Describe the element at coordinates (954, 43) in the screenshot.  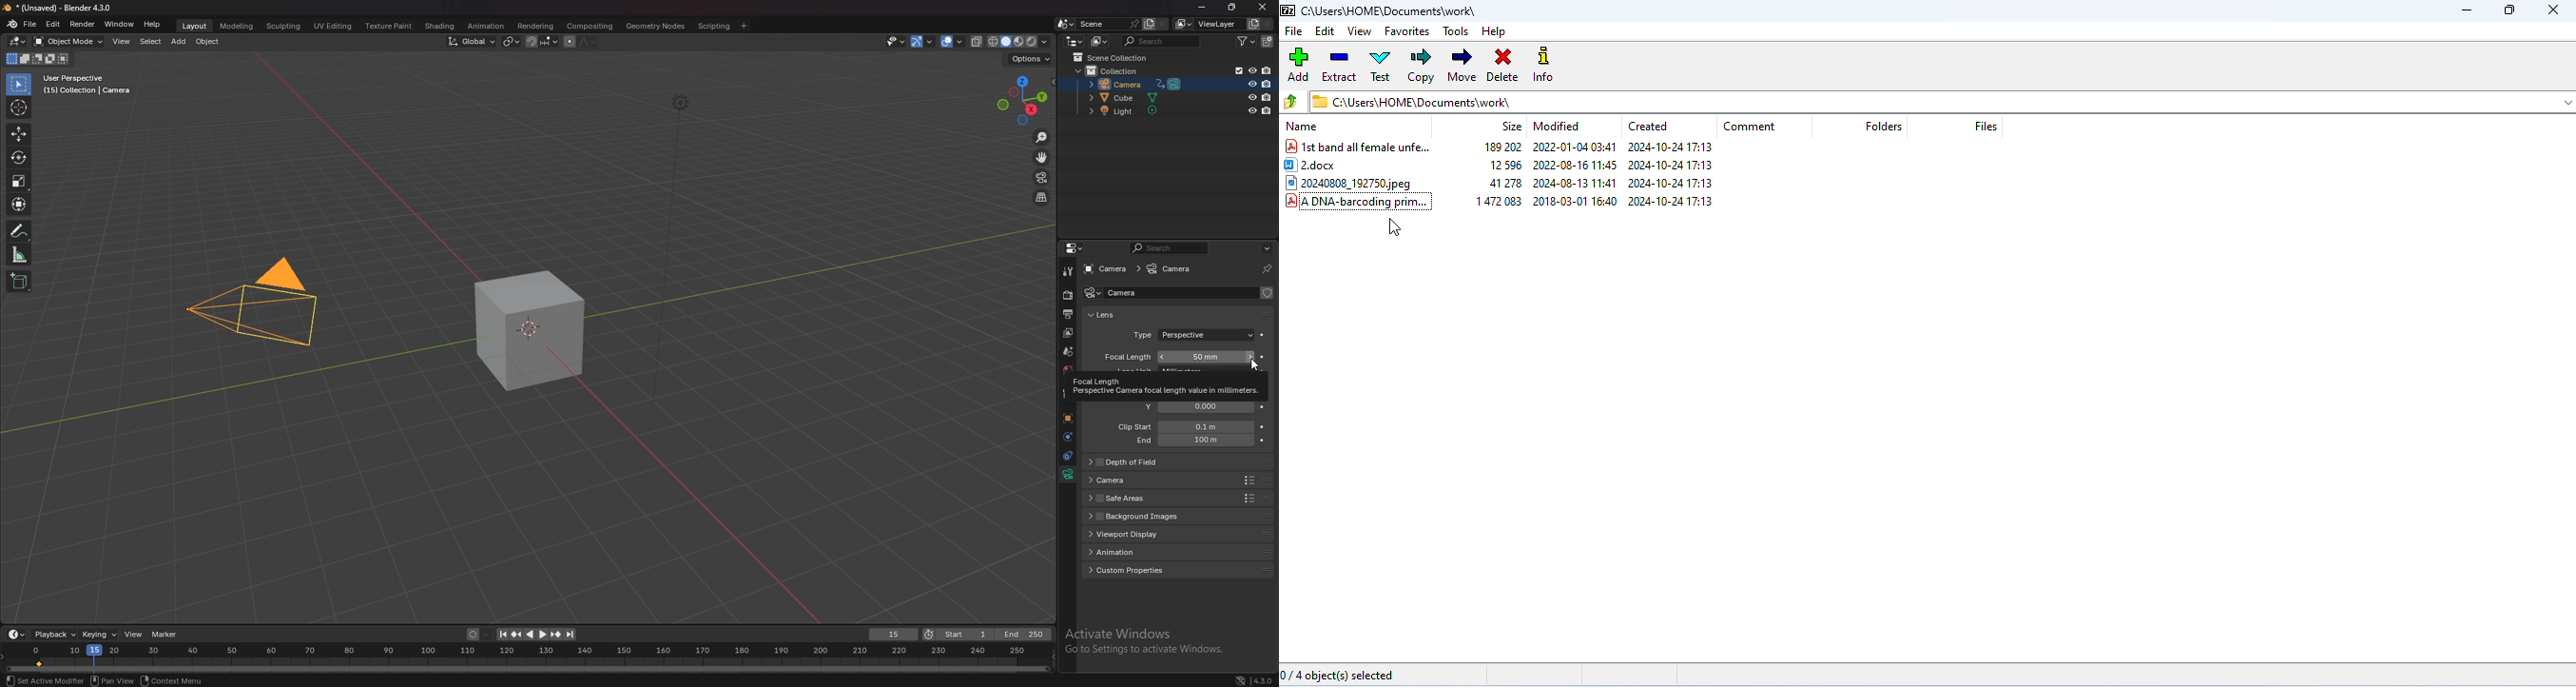
I see `overlays` at that location.